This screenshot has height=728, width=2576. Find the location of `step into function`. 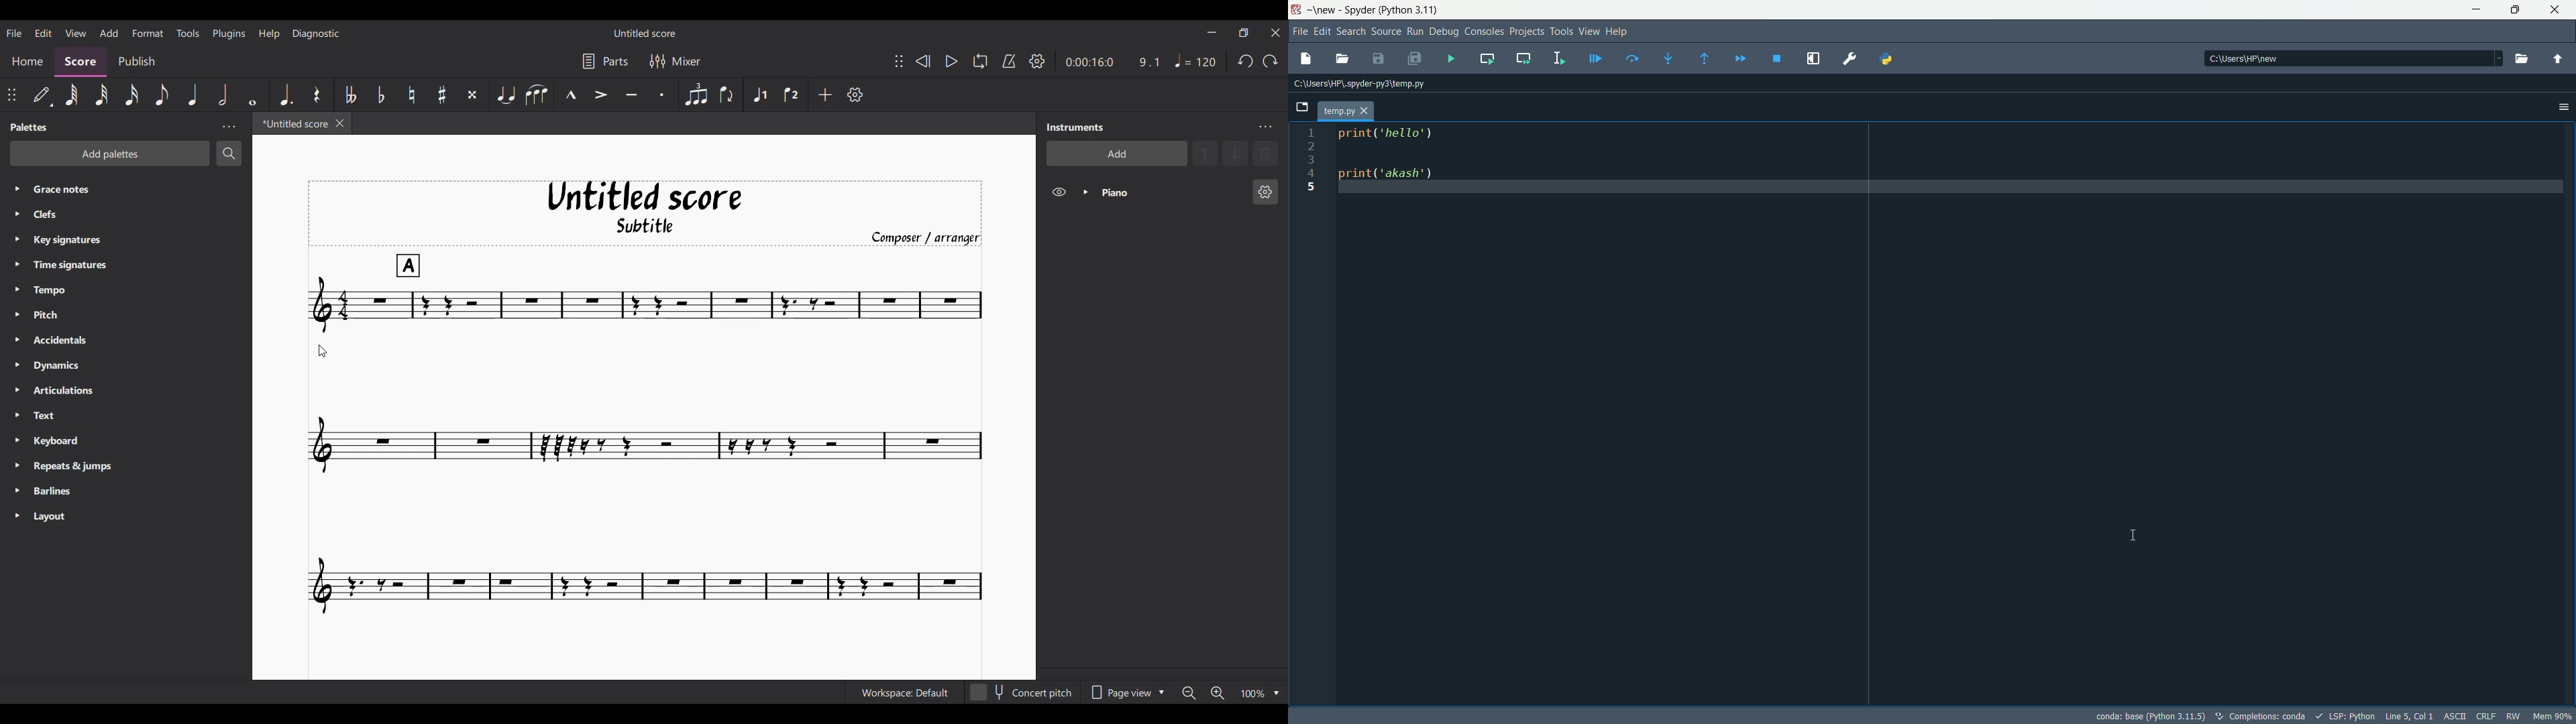

step into function is located at coordinates (1669, 60).